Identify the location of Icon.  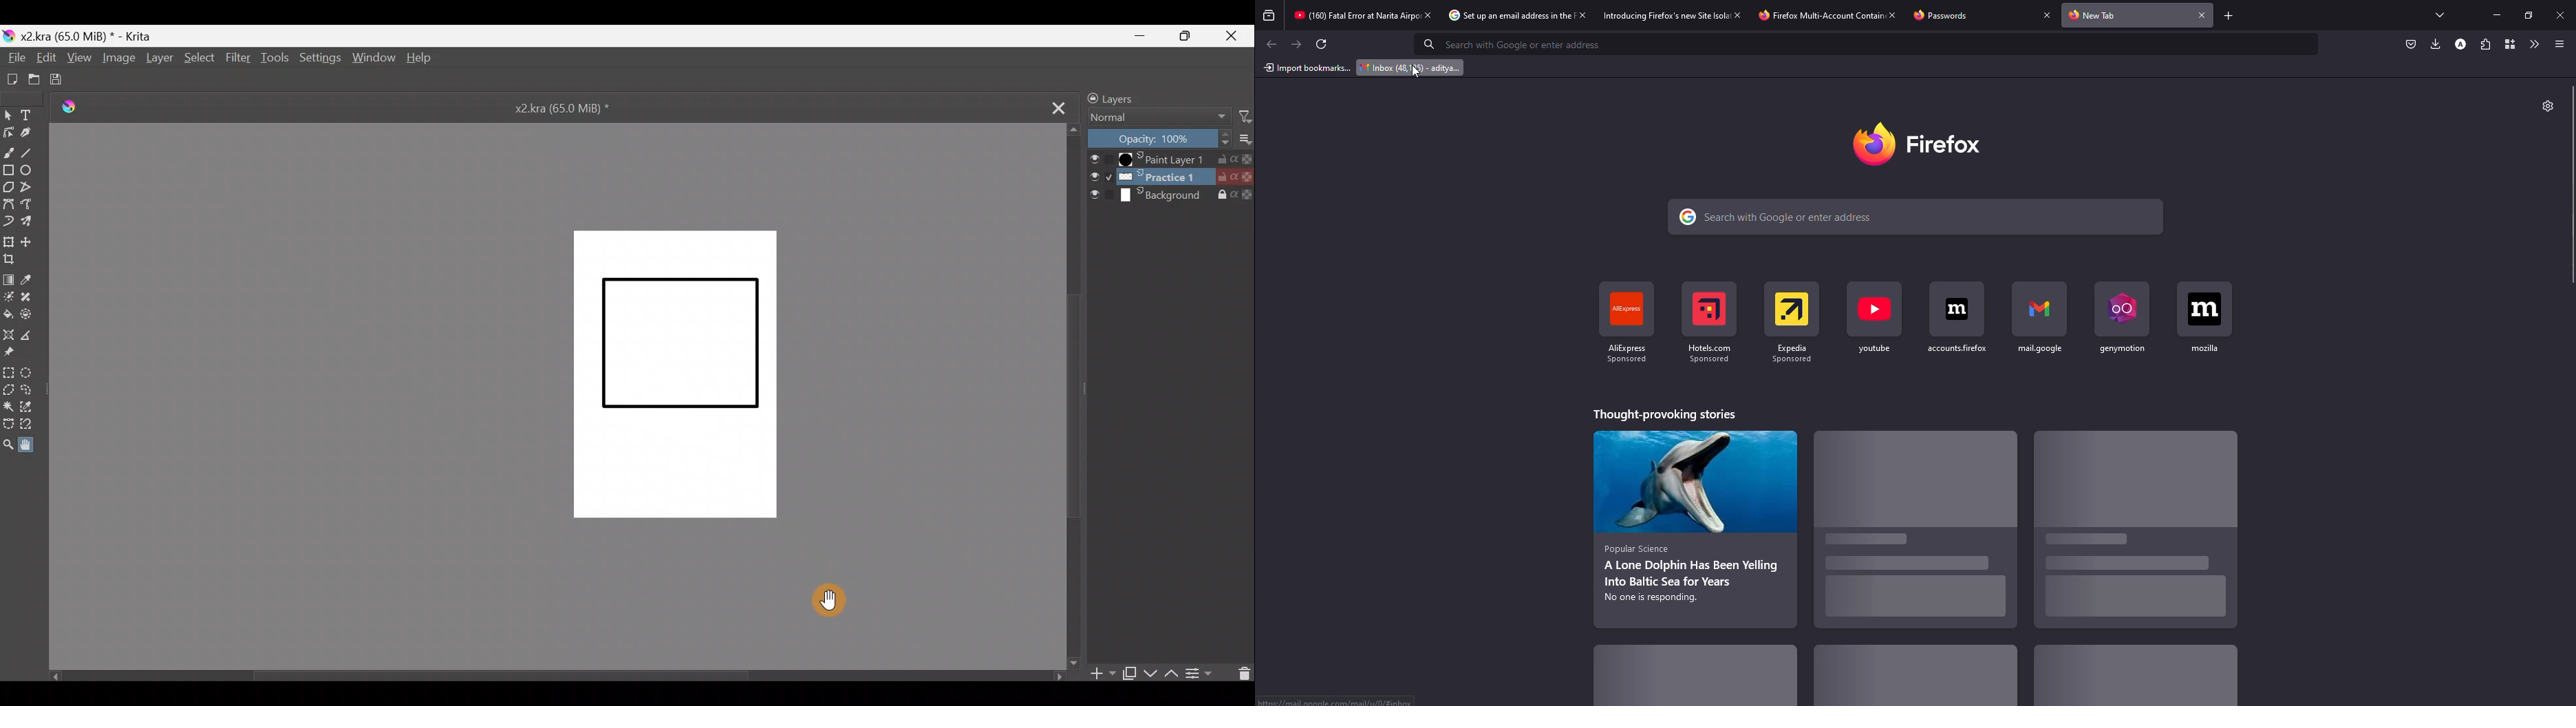
(1620, 308).